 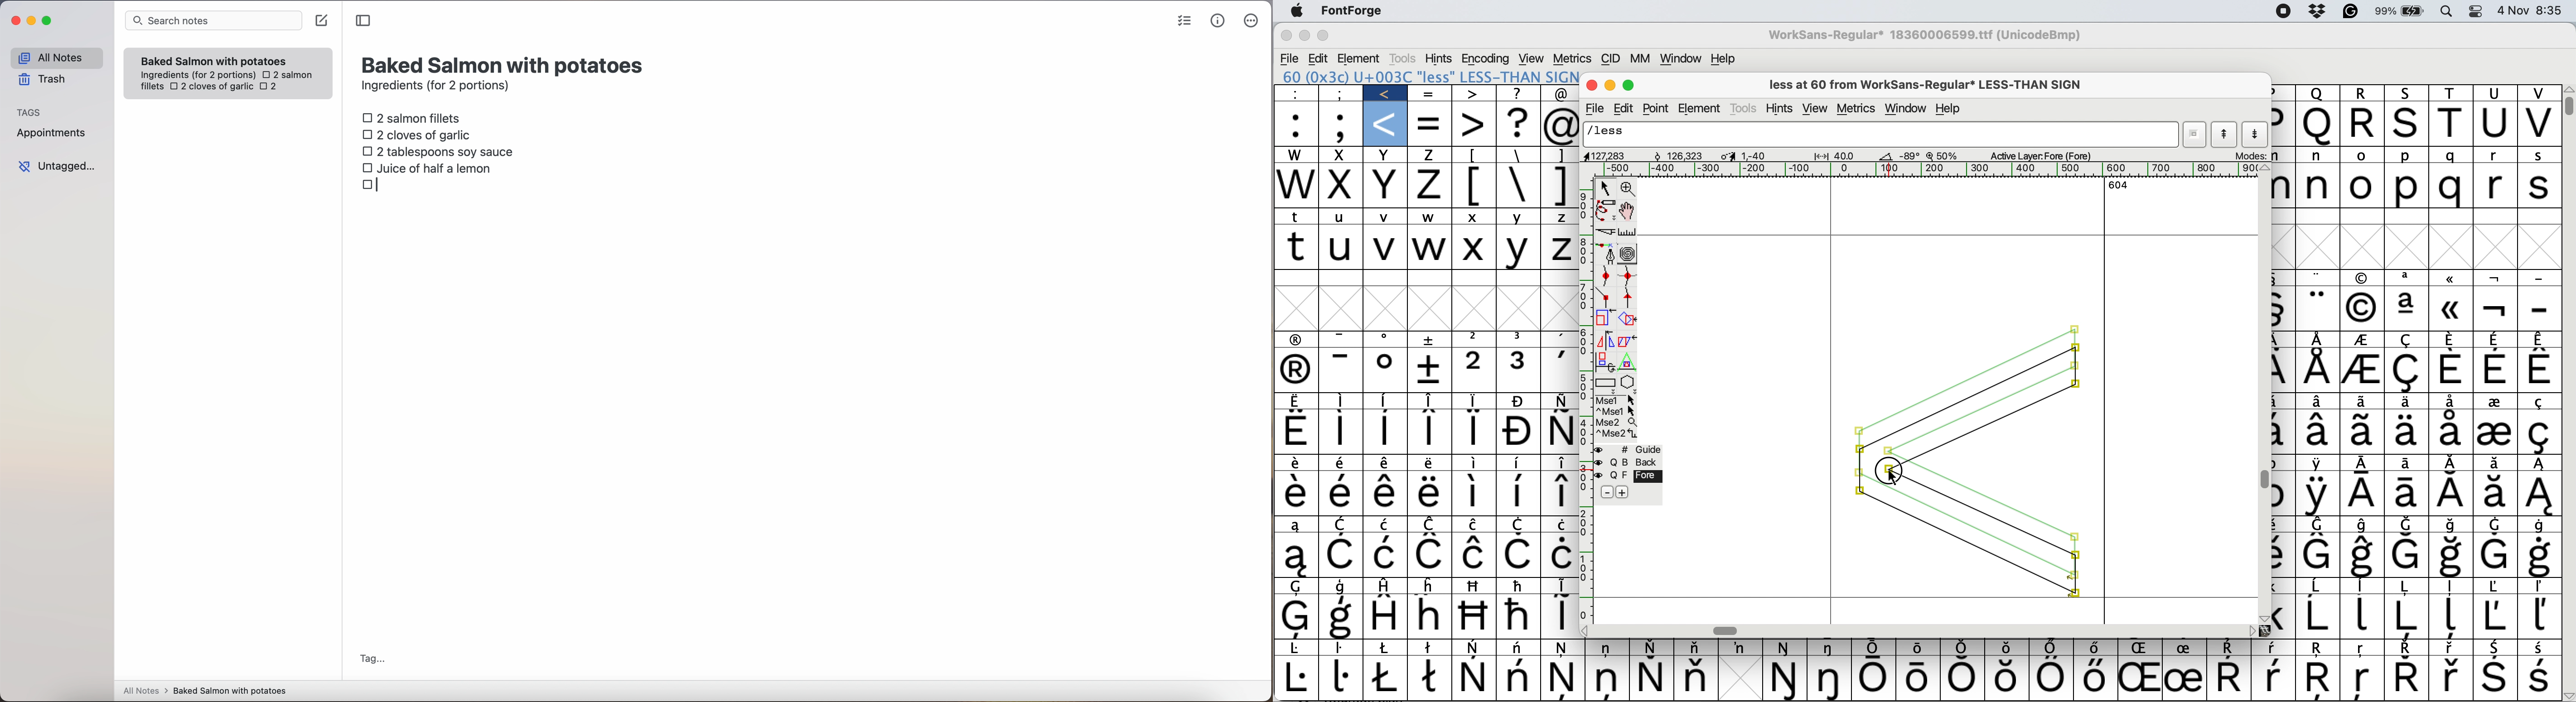 I want to click on 2, so click(x=1475, y=370).